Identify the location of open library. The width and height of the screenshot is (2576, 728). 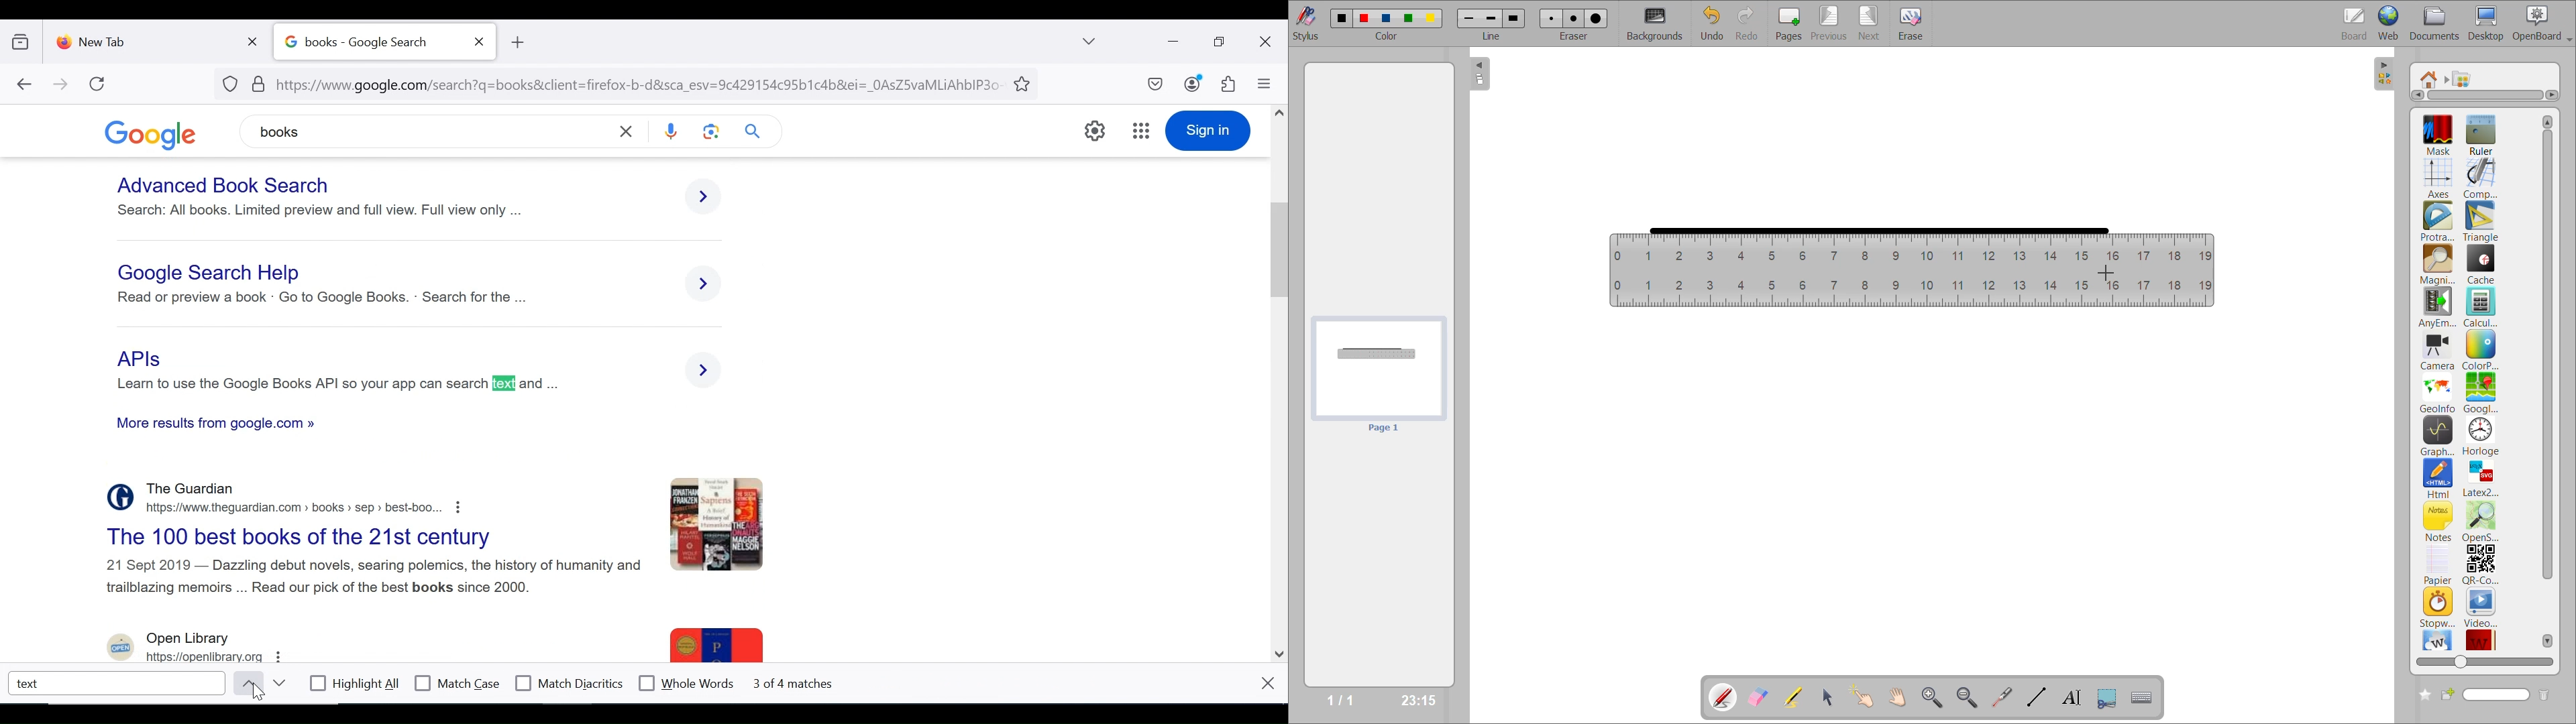
(196, 647).